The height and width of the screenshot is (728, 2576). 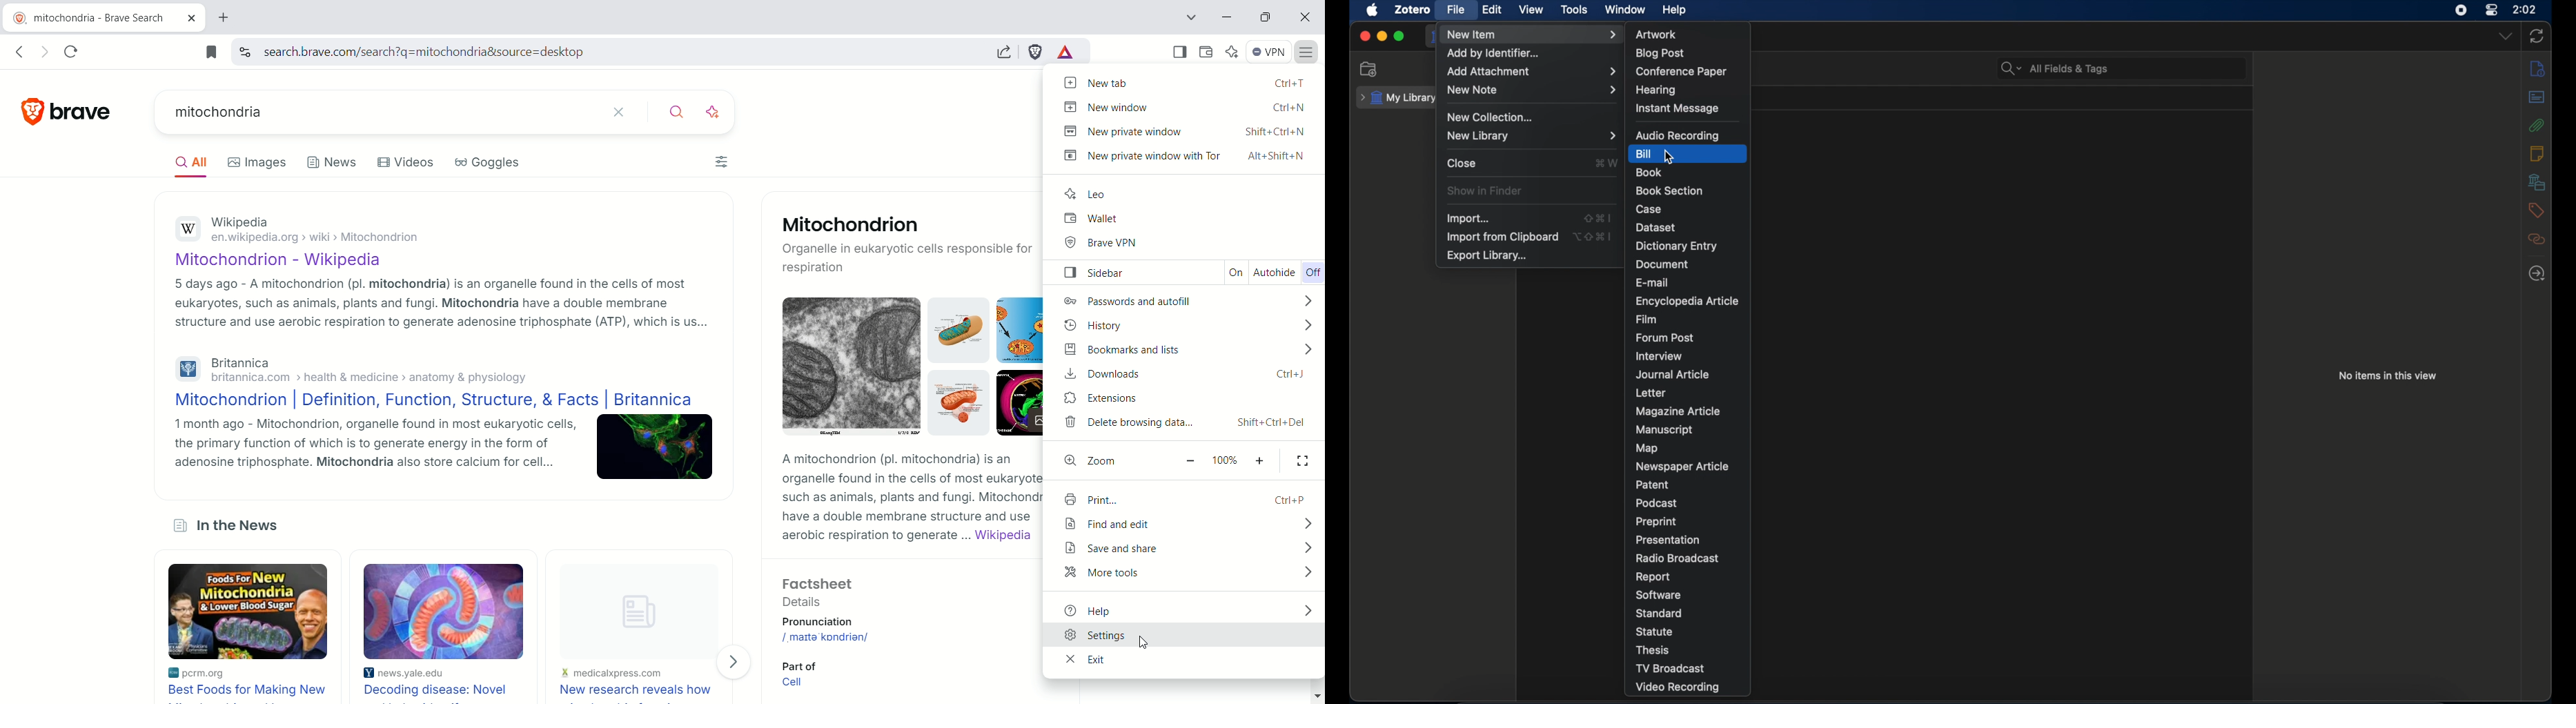 What do you see at coordinates (2538, 37) in the screenshot?
I see `sync` at bounding box center [2538, 37].